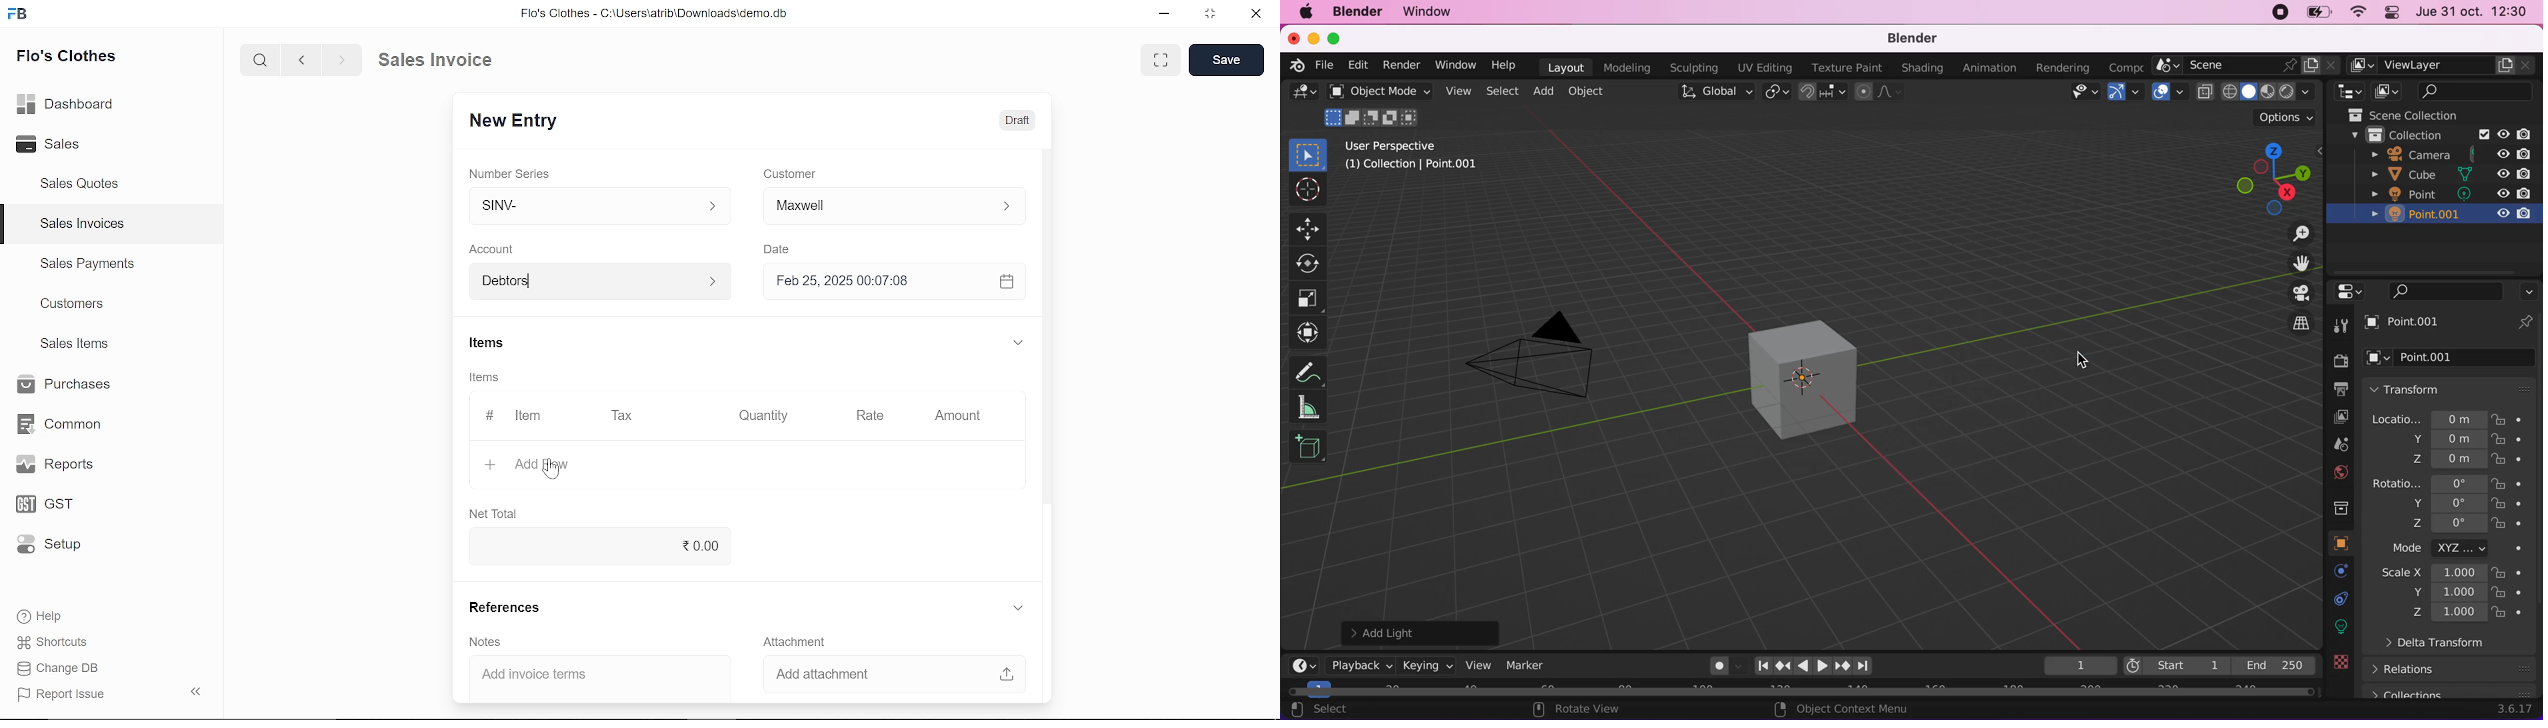  What do you see at coordinates (20, 17) in the screenshot?
I see `frappe books logo` at bounding box center [20, 17].